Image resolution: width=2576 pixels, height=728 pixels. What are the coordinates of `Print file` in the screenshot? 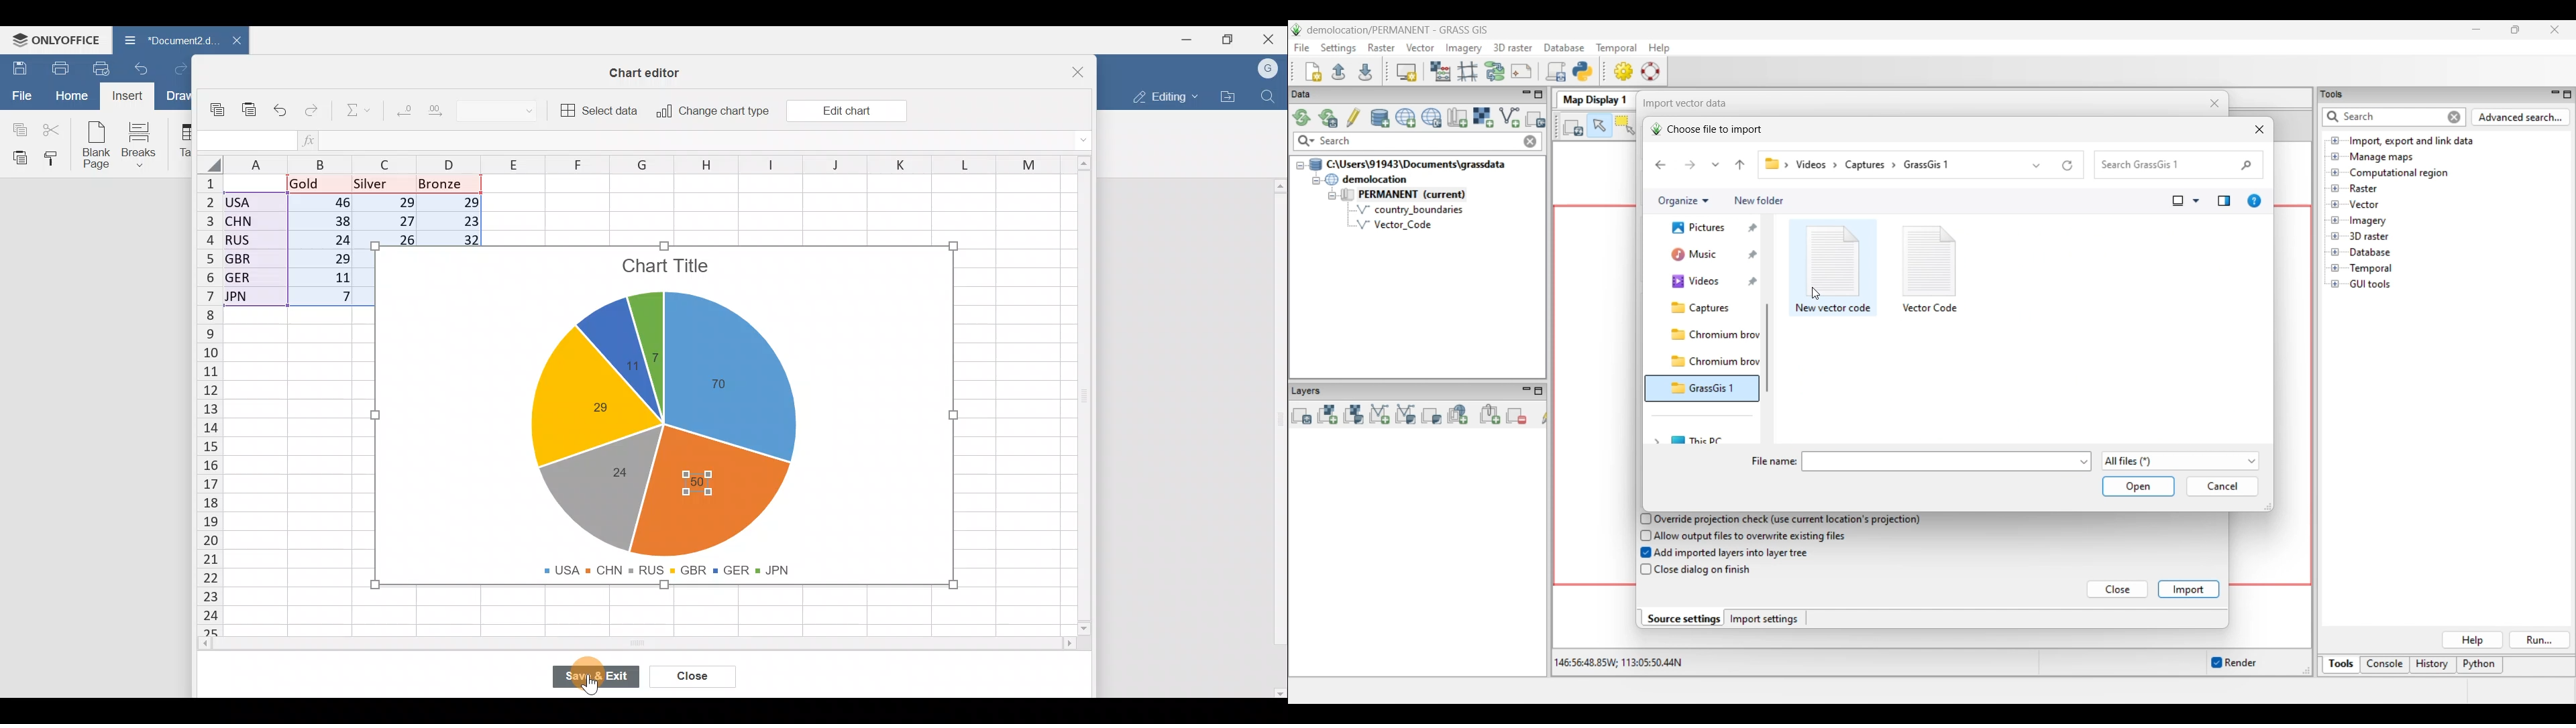 It's located at (59, 67).